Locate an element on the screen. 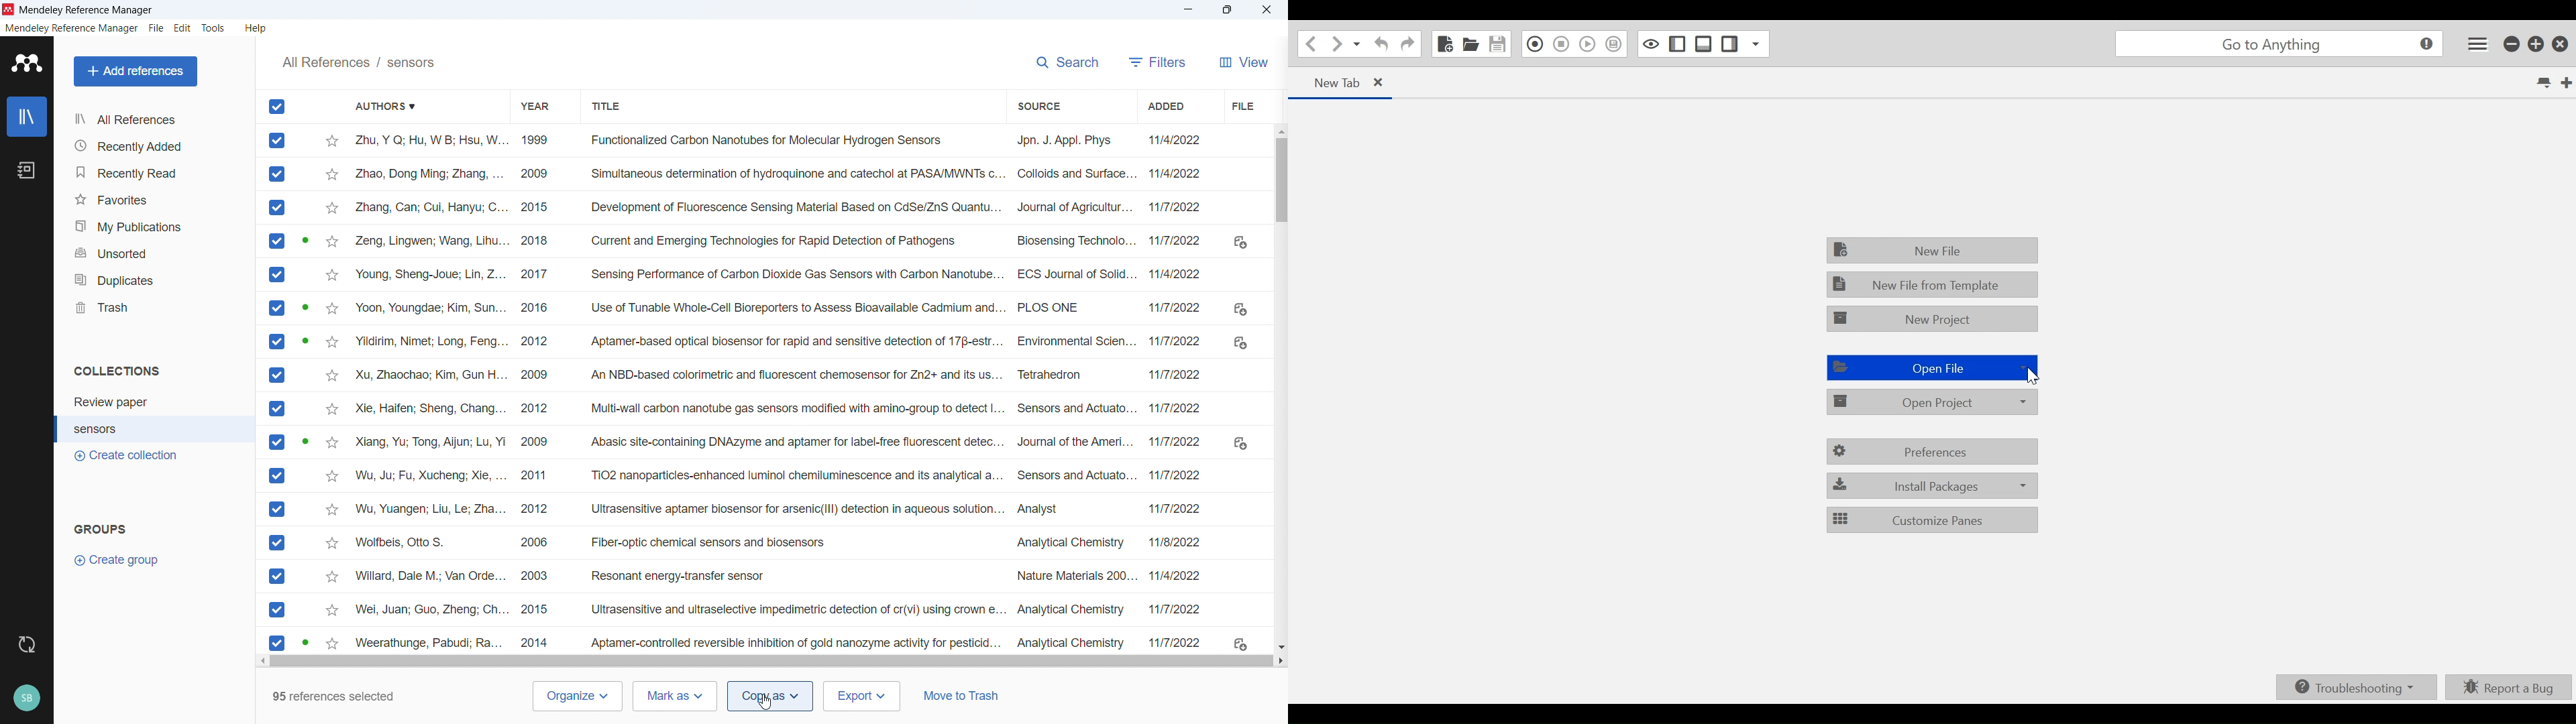  Title  is located at coordinates (87, 10).